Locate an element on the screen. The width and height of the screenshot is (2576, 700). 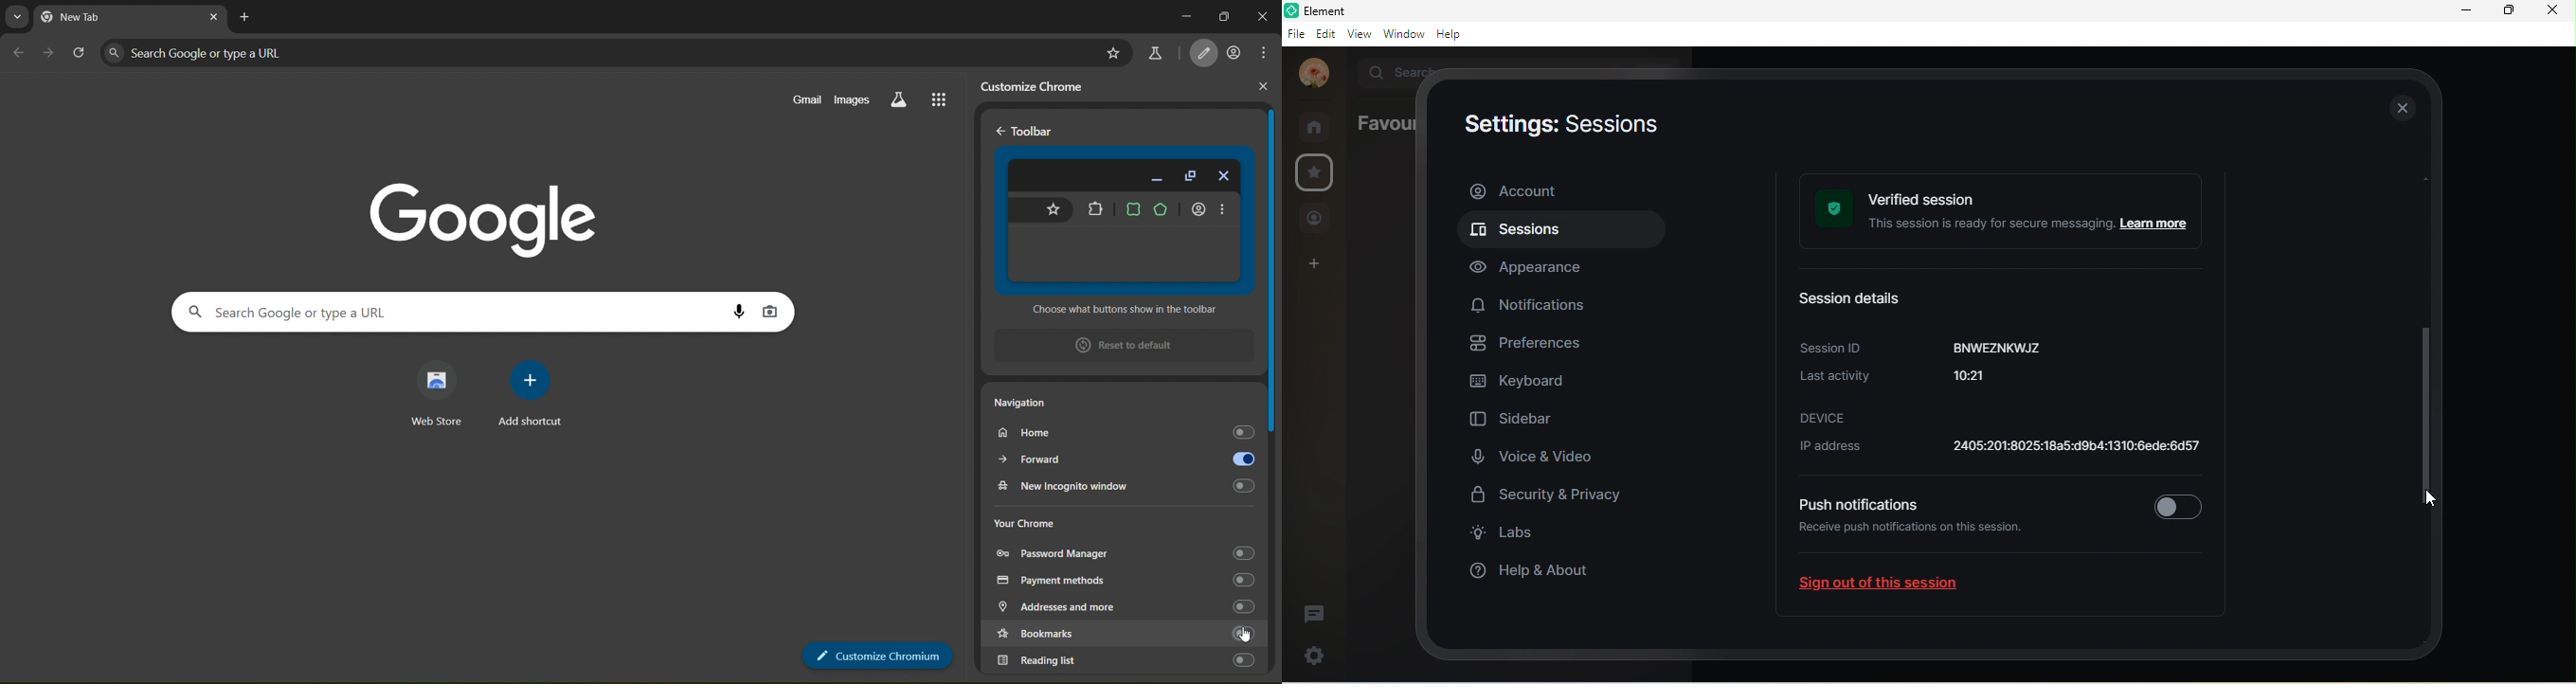
notification is located at coordinates (1533, 303).